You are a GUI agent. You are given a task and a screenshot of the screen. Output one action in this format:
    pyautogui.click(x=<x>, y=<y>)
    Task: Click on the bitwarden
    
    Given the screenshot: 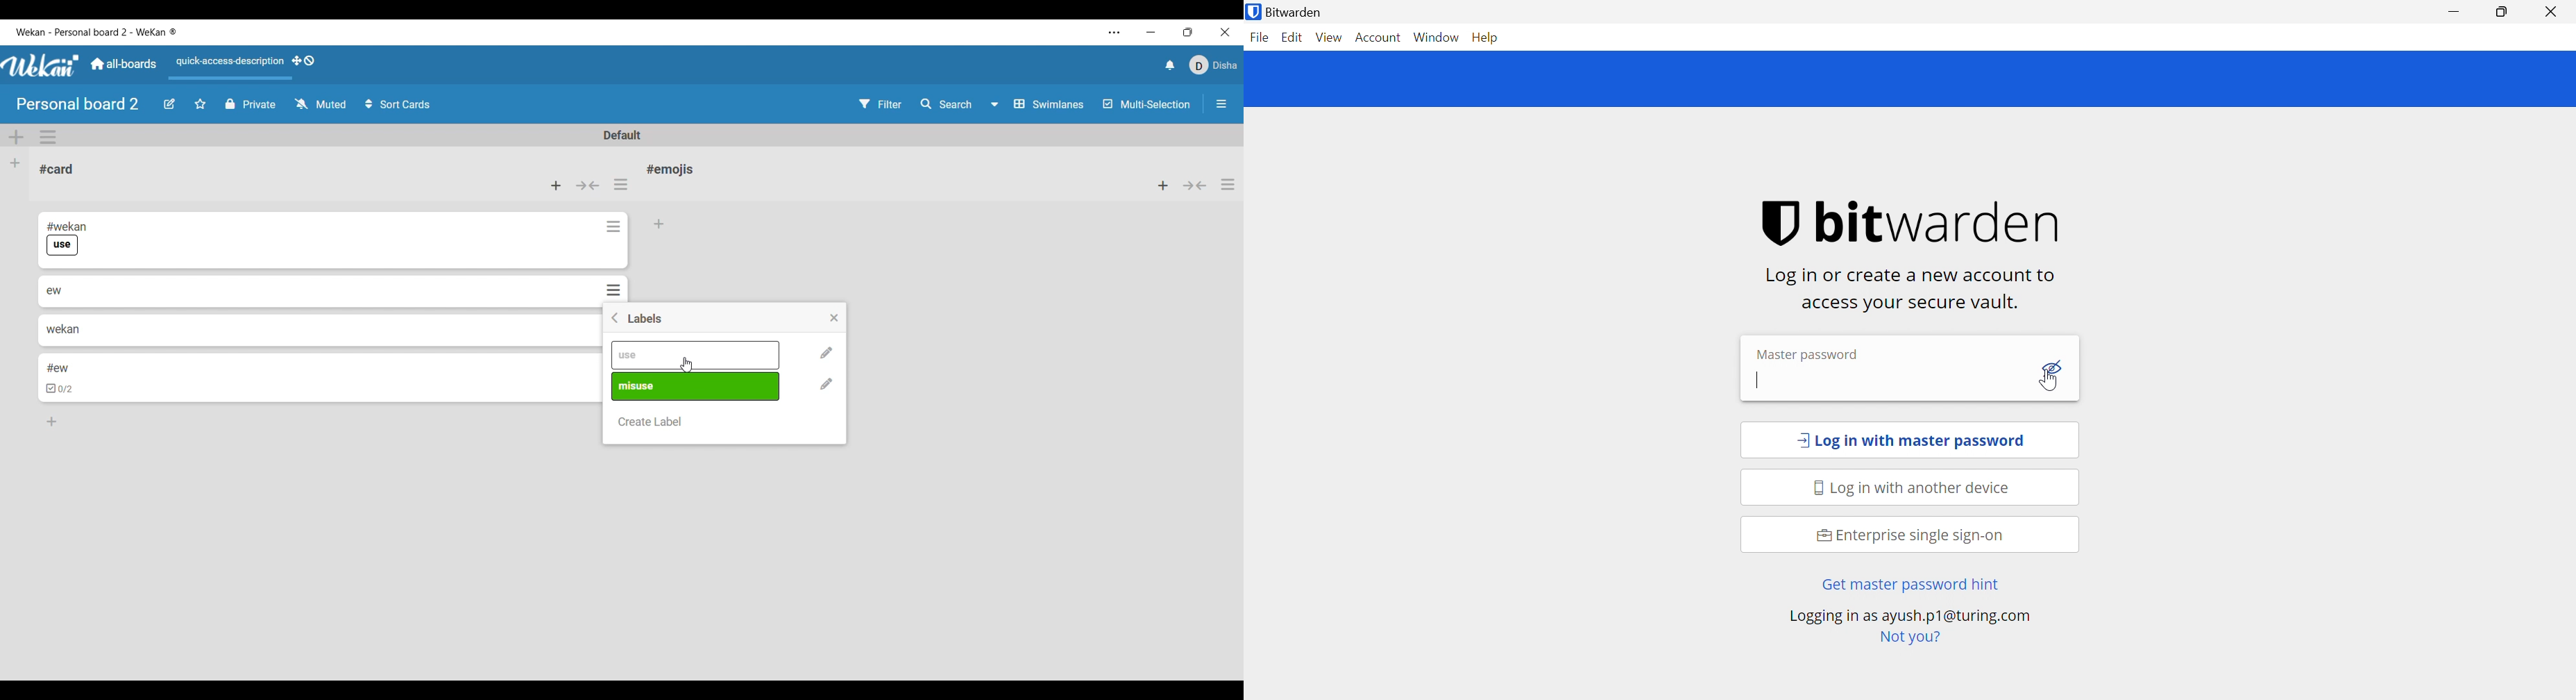 What is the action you would take?
    pyautogui.click(x=1919, y=223)
    